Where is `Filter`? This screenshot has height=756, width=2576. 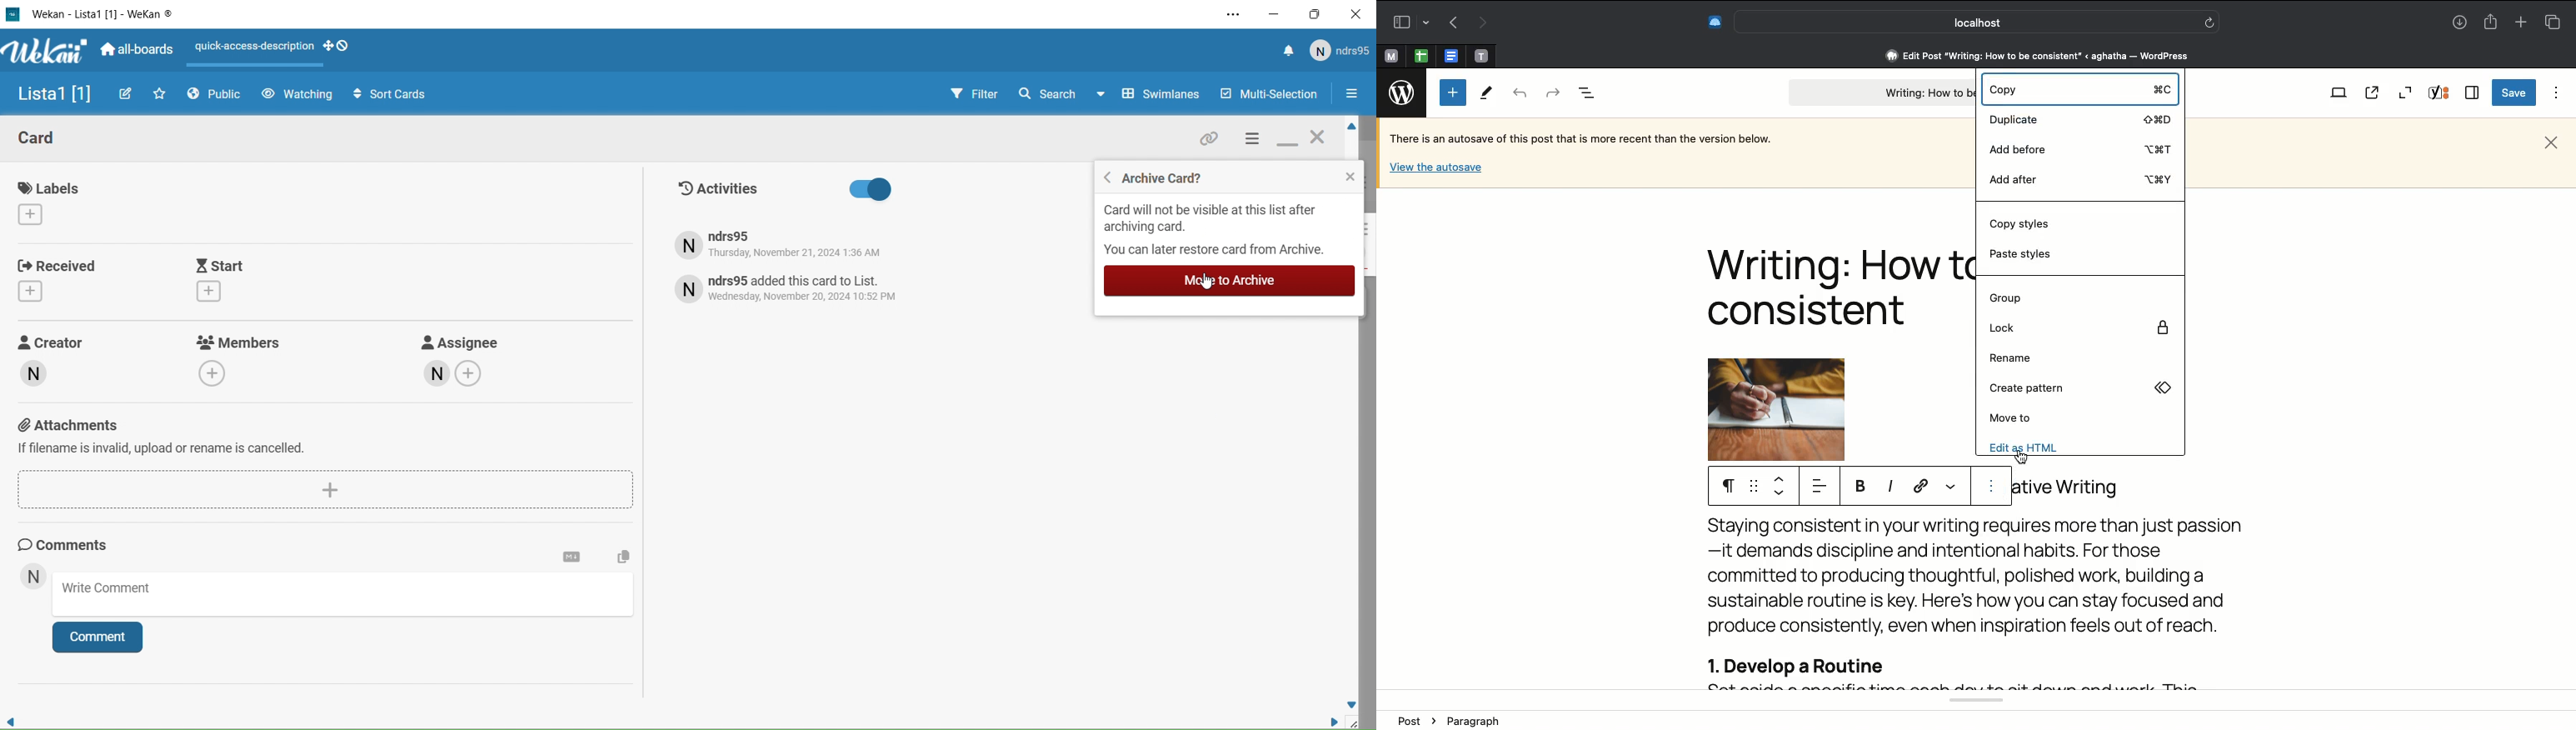
Filter is located at coordinates (964, 95).